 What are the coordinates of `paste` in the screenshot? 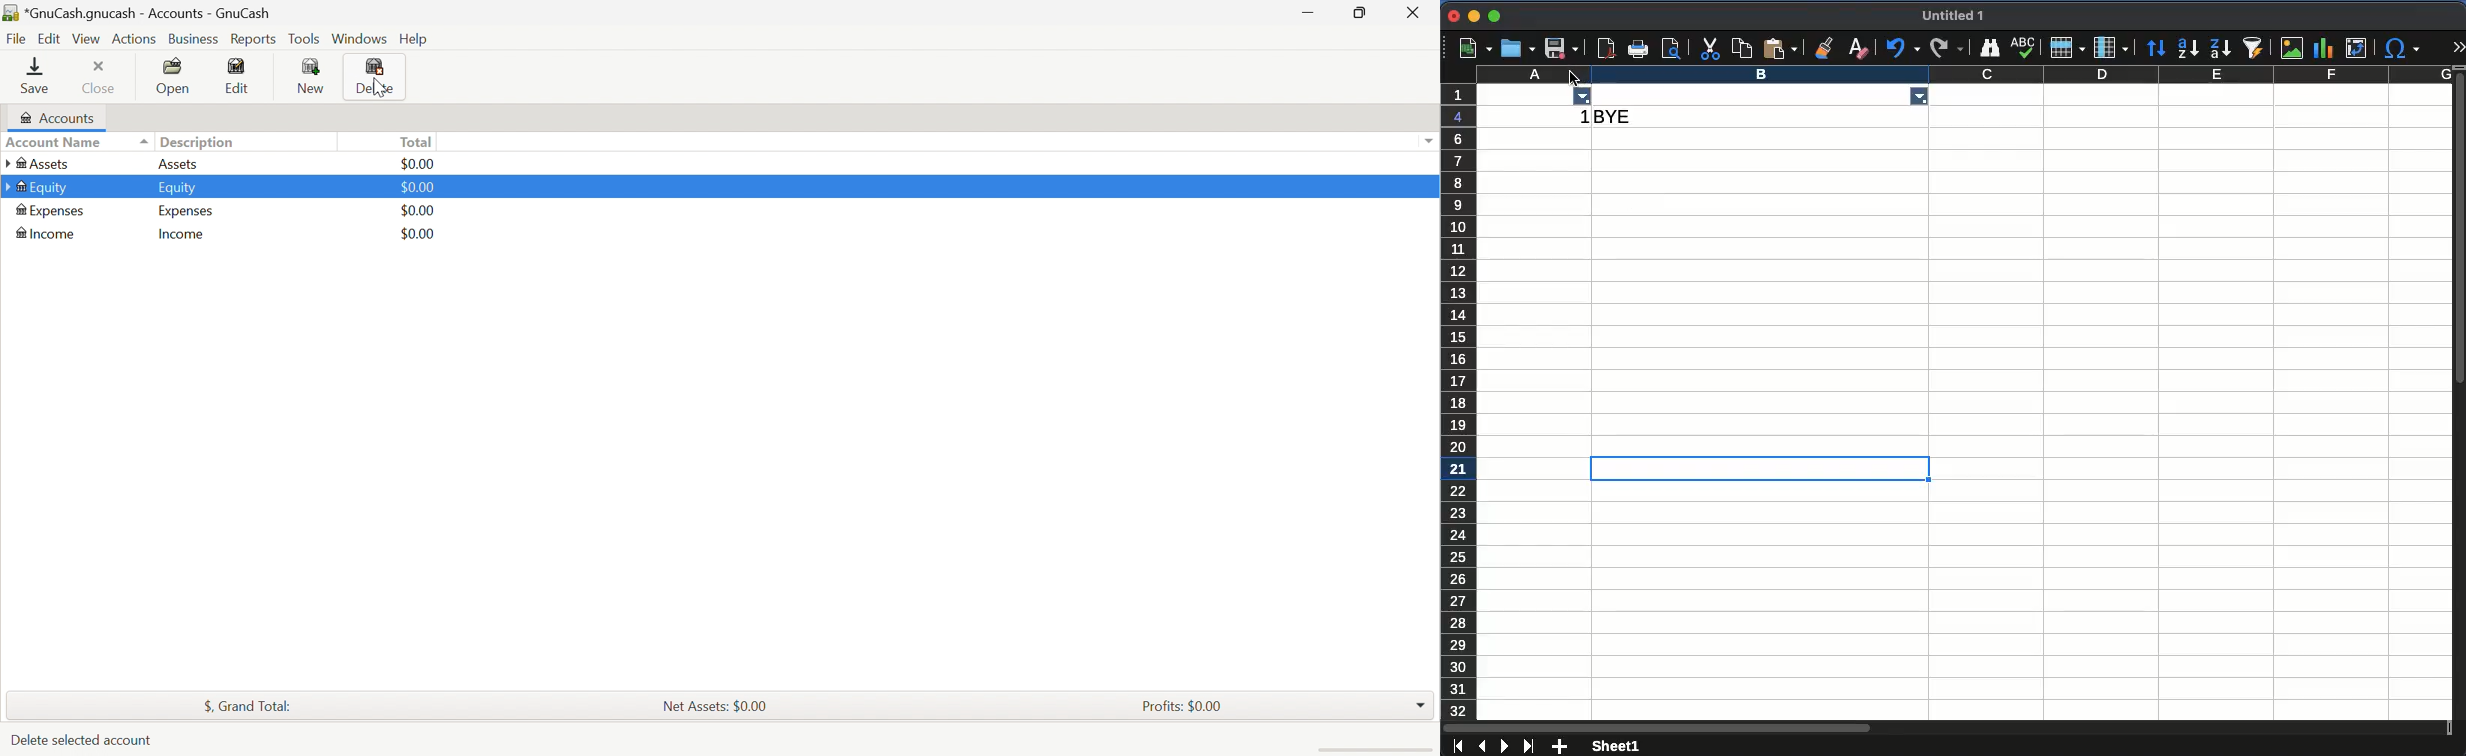 It's located at (1743, 48).